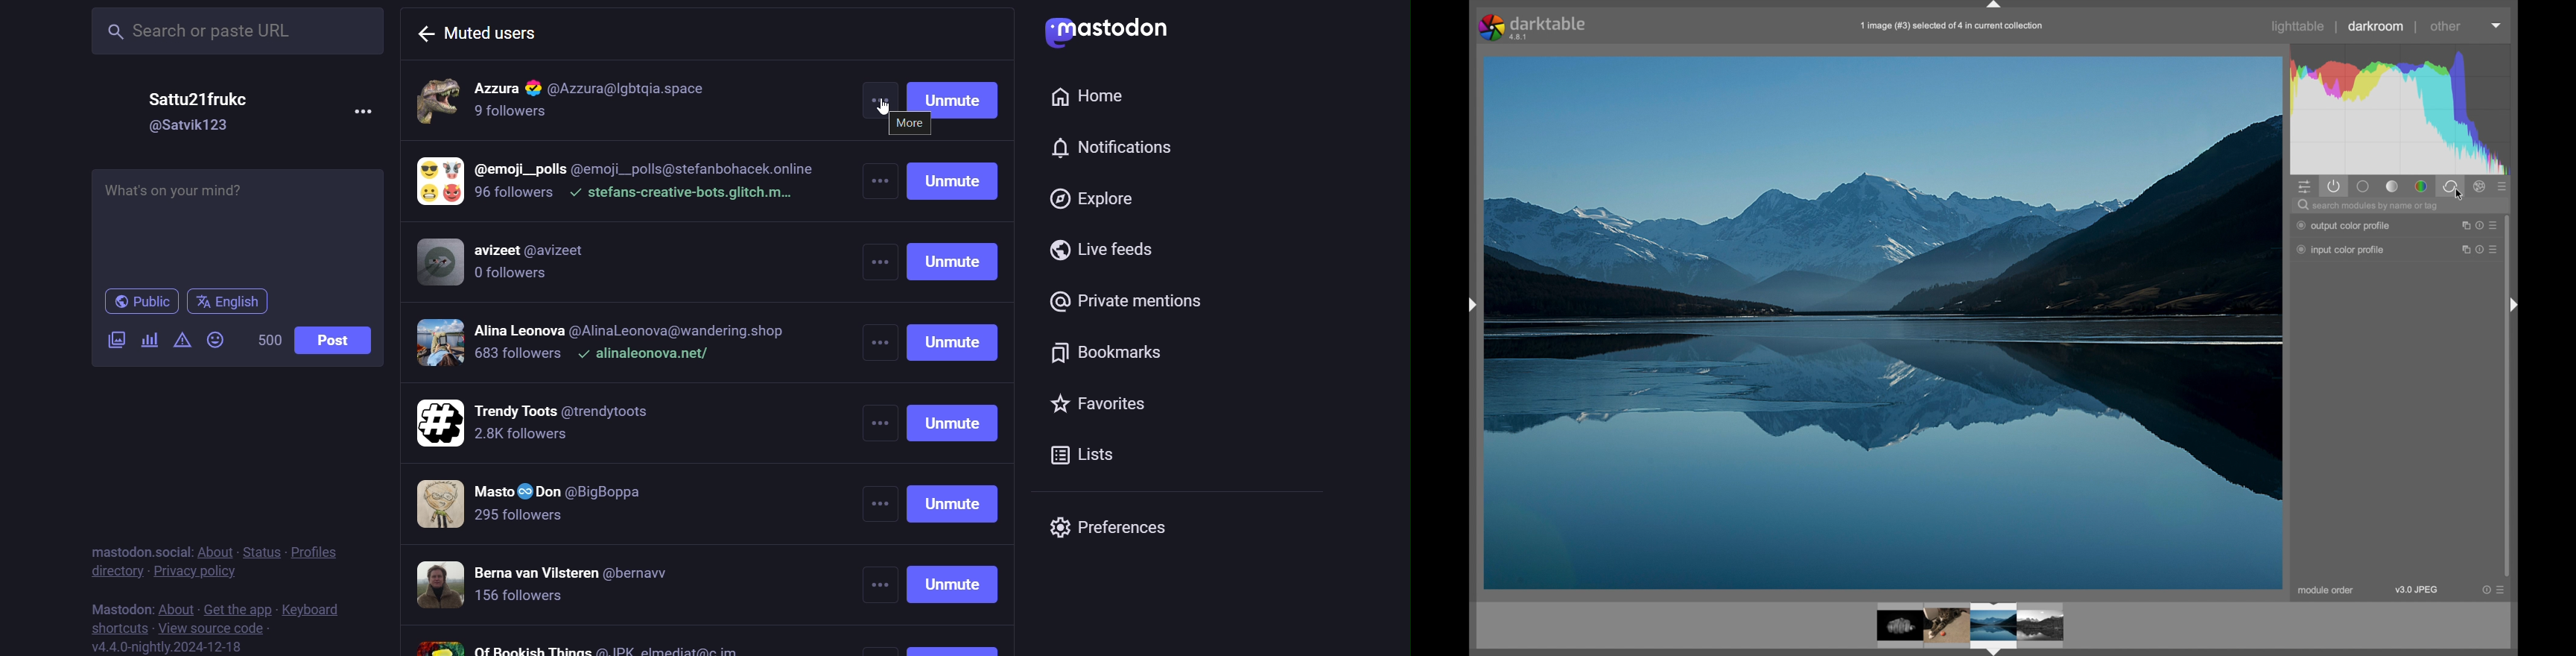 Image resolution: width=2576 pixels, height=672 pixels. What do you see at coordinates (1971, 626) in the screenshot?
I see `photo preview` at bounding box center [1971, 626].